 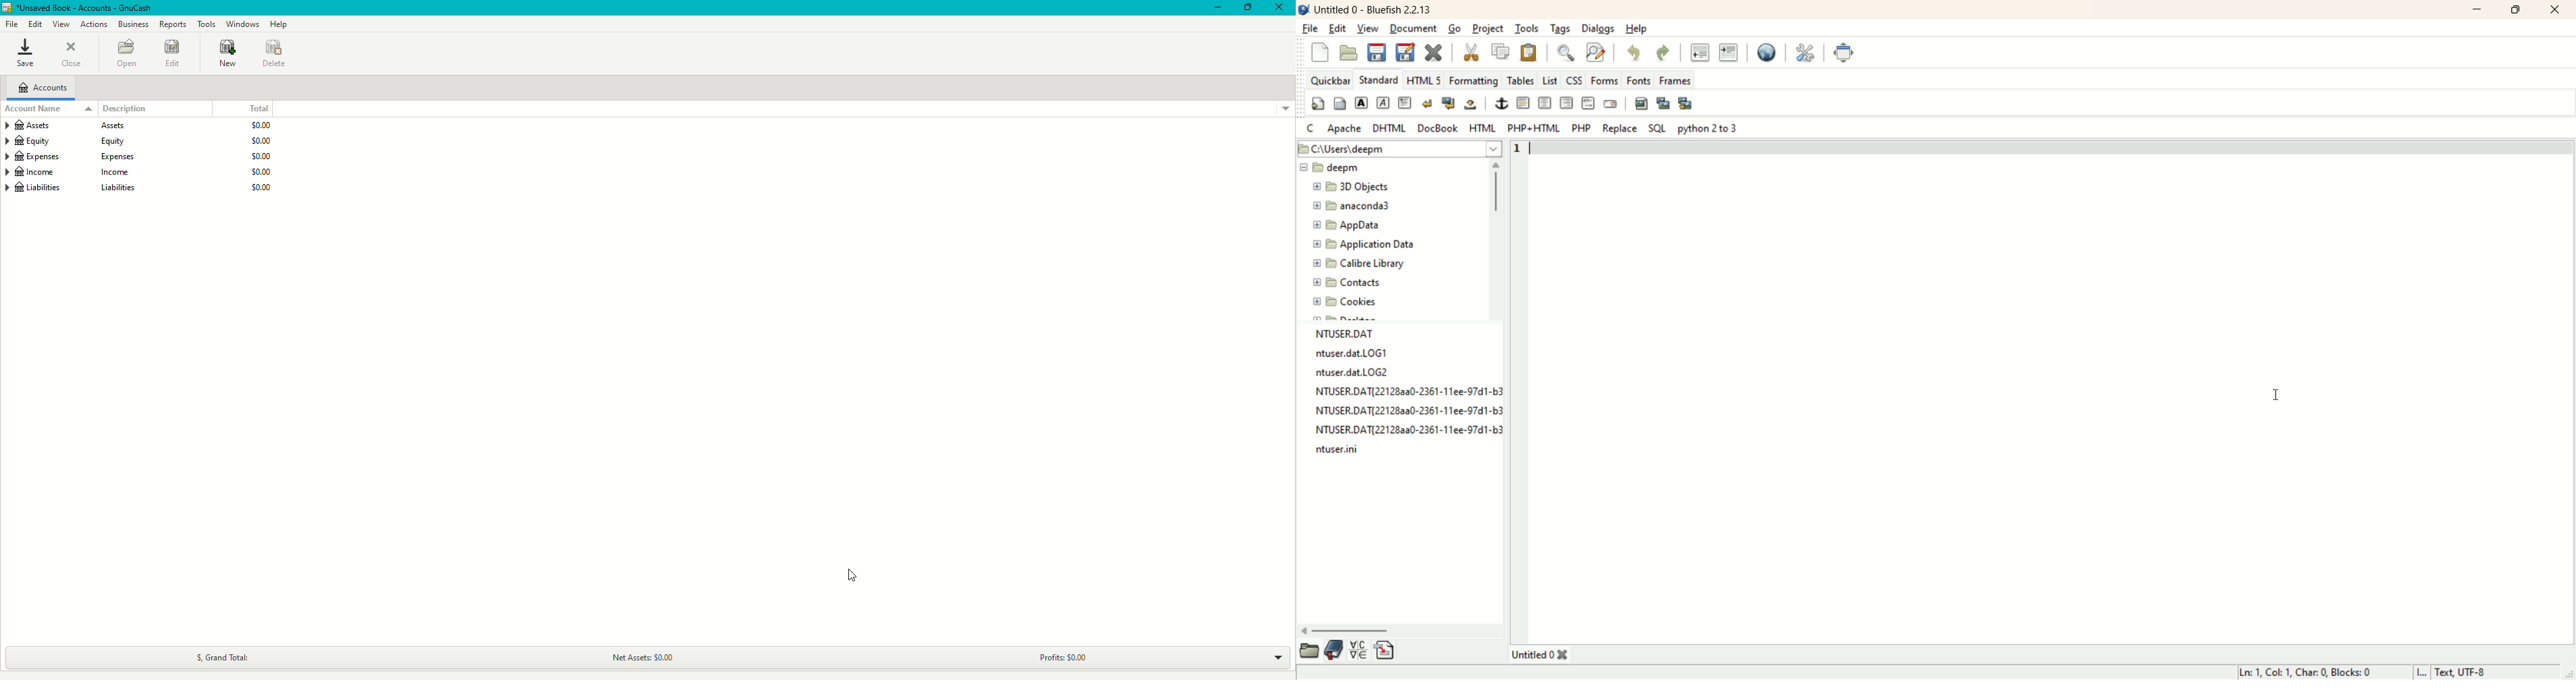 What do you see at coordinates (1545, 104) in the screenshot?
I see `center` at bounding box center [1545, 104].